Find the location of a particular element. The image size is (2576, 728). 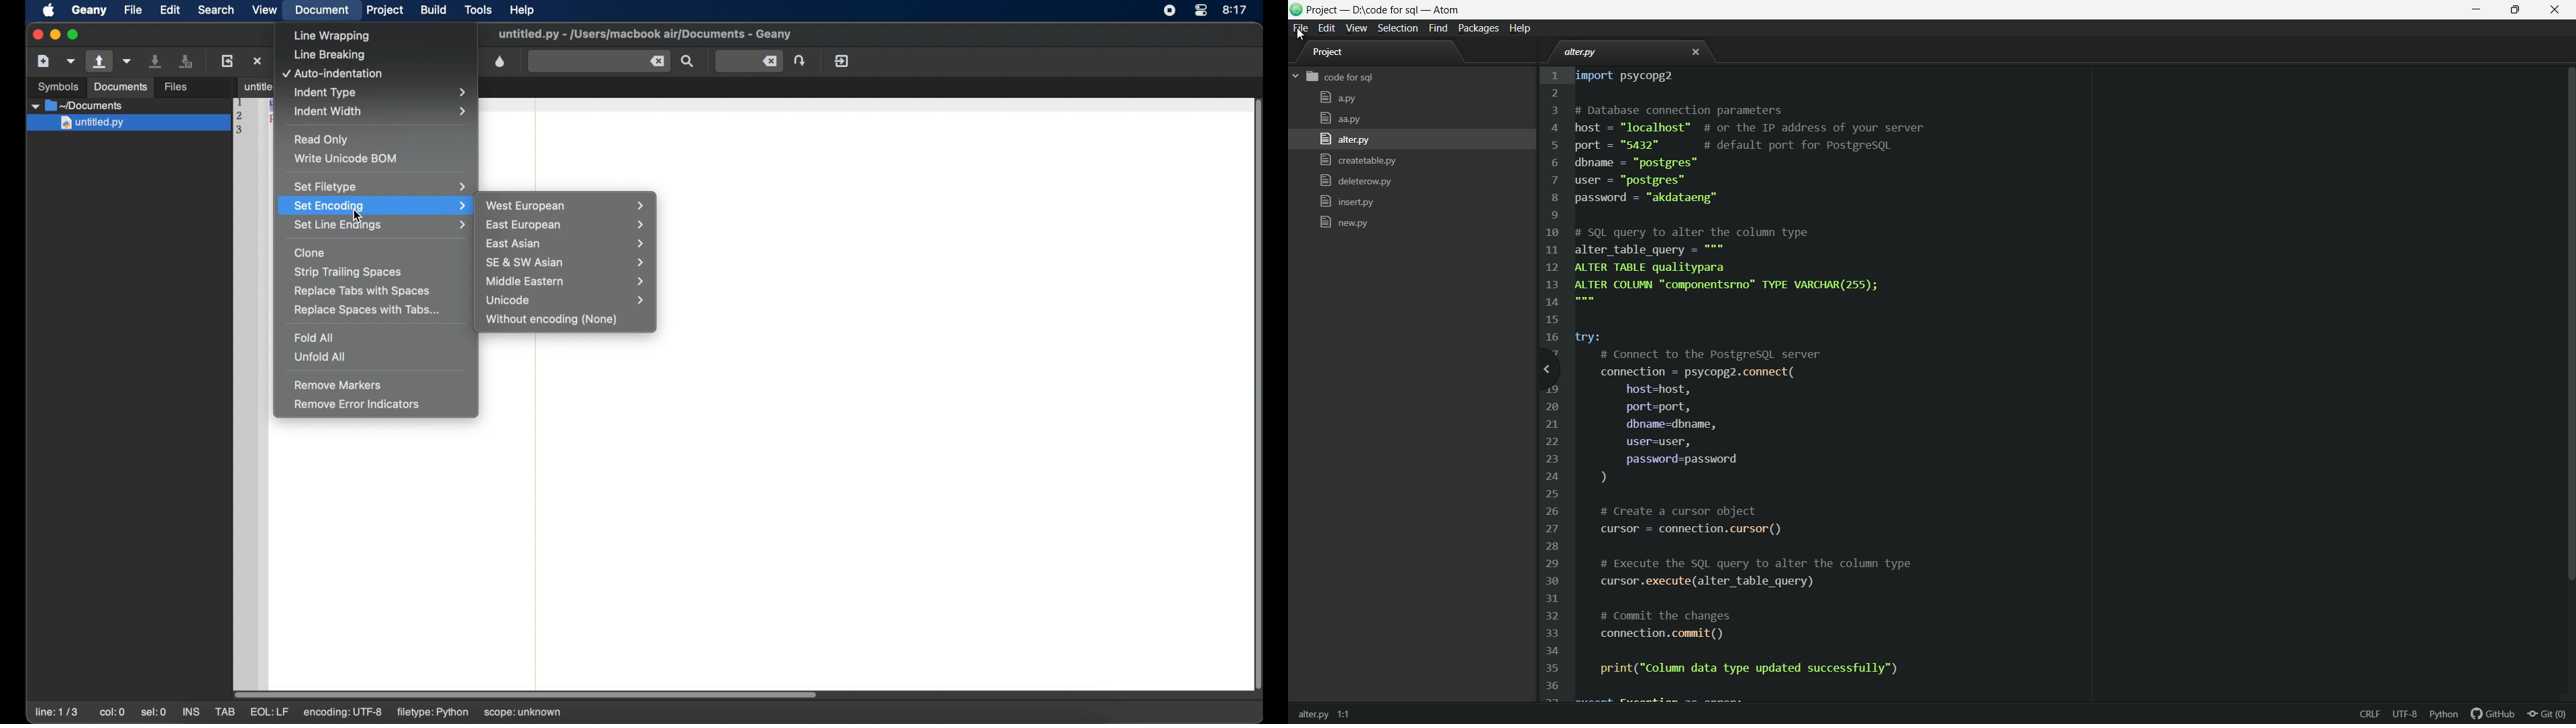

document is located at coordinates (323, 11).